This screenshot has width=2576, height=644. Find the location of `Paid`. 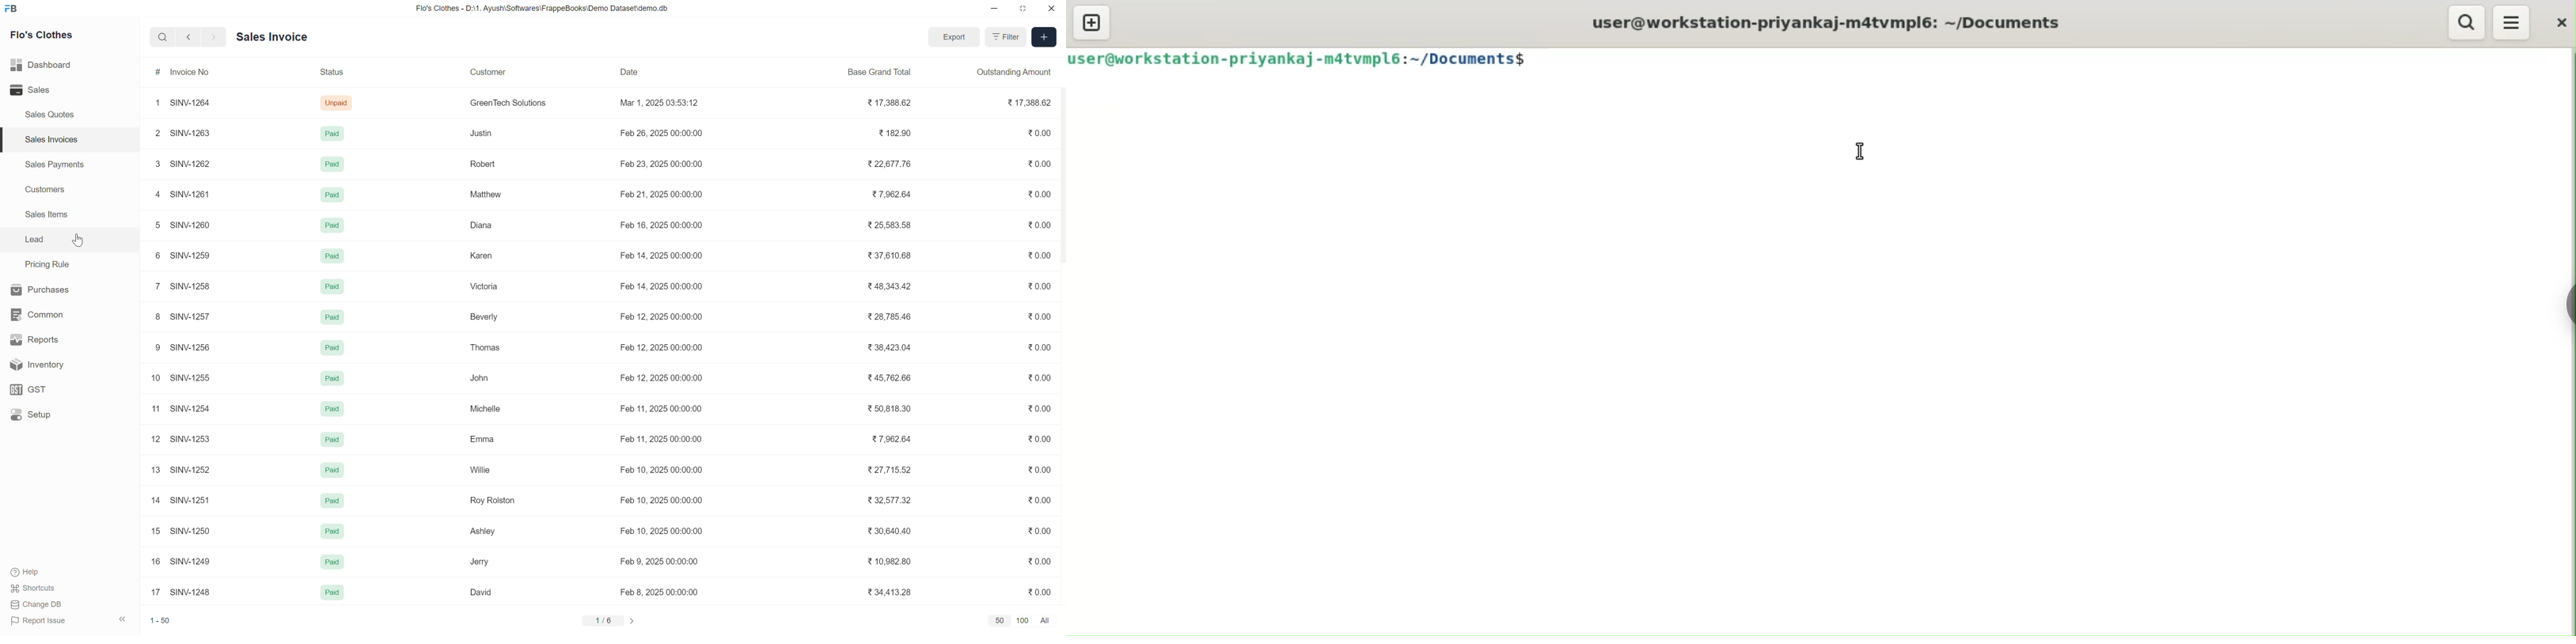

Paid is located at coordinates (330, 195).